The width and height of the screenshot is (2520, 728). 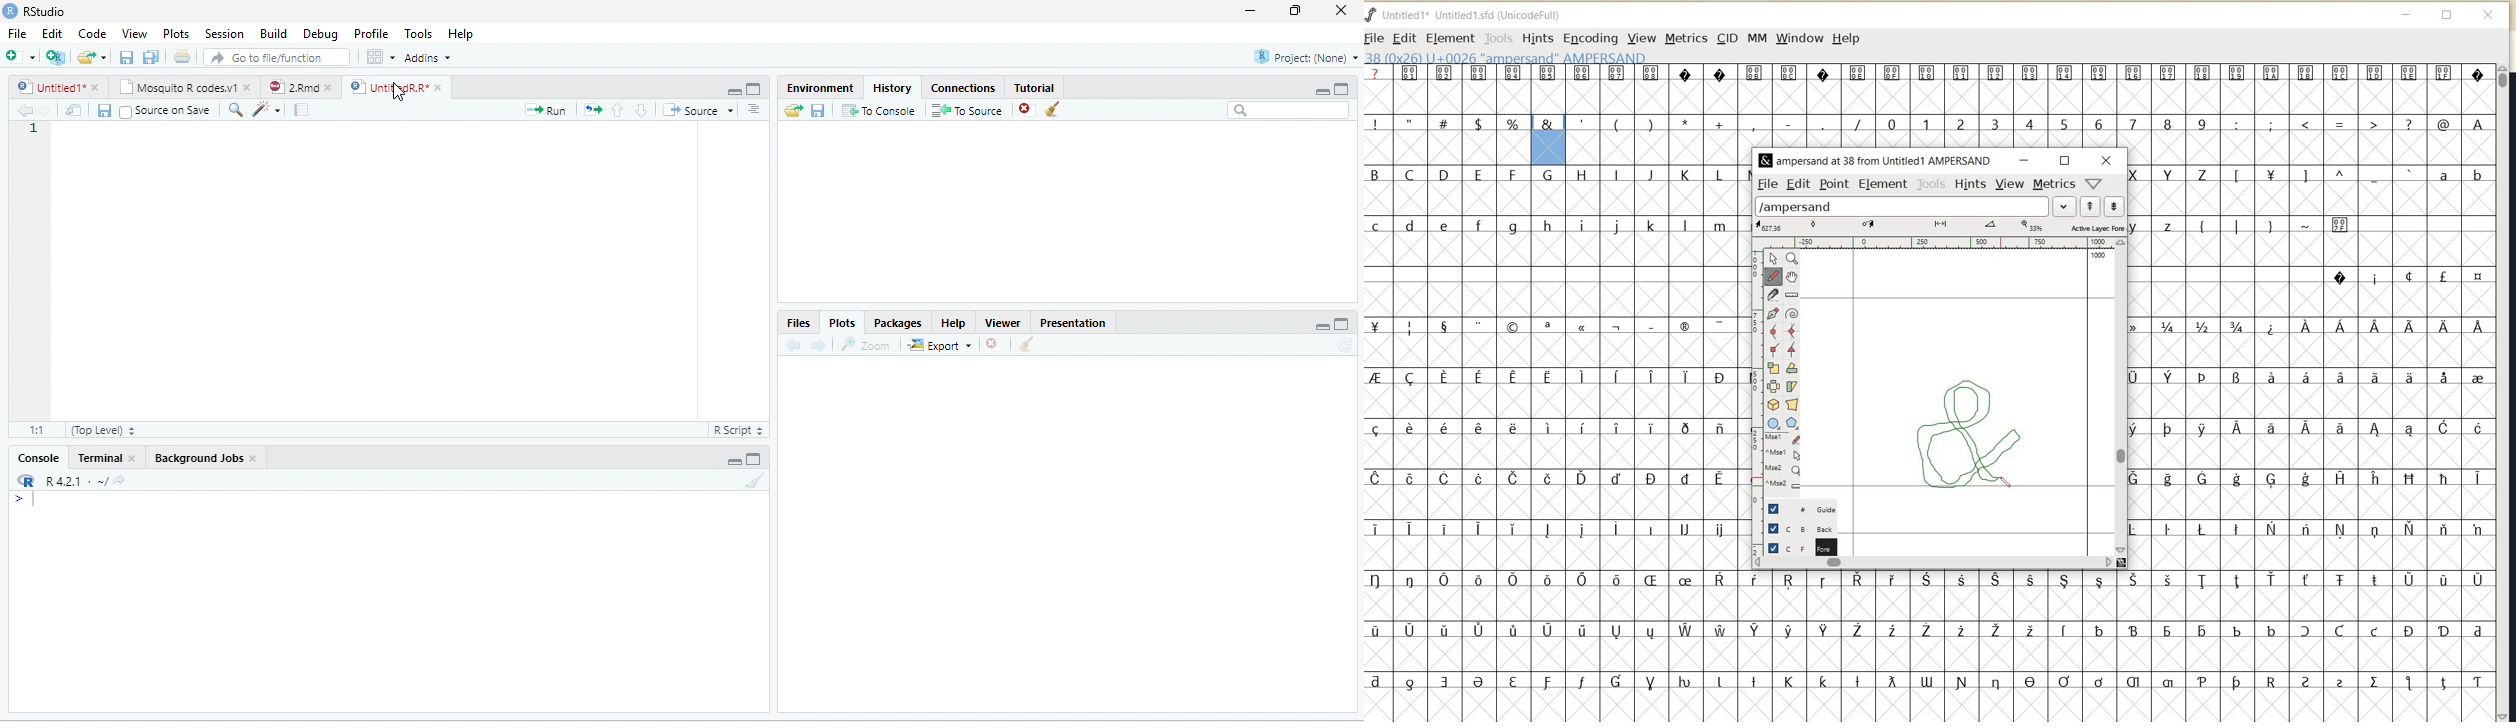 What do you see at coordinates (99, 458) in the screenshot?
I see `Terminal` at bounding box center [99, 458].